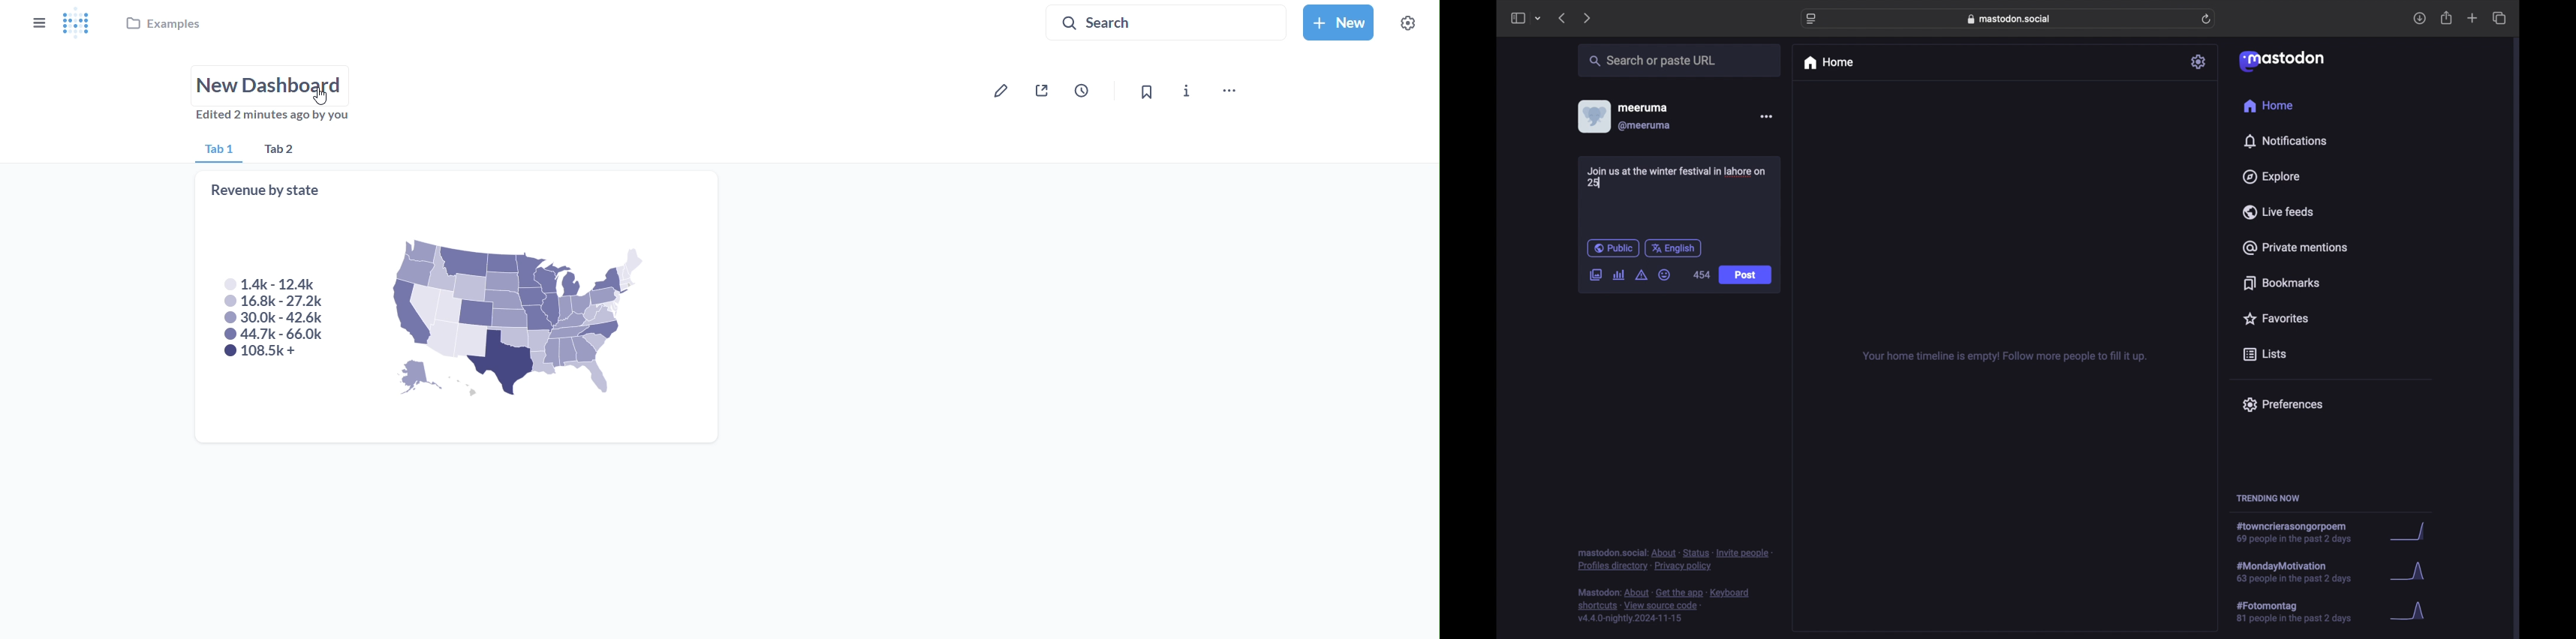 Image resolution: width=2576 pixels, height=644 pixels. Describe the element at coordinates (2285, 141) in the screenshot. I see `notifications` at that location.